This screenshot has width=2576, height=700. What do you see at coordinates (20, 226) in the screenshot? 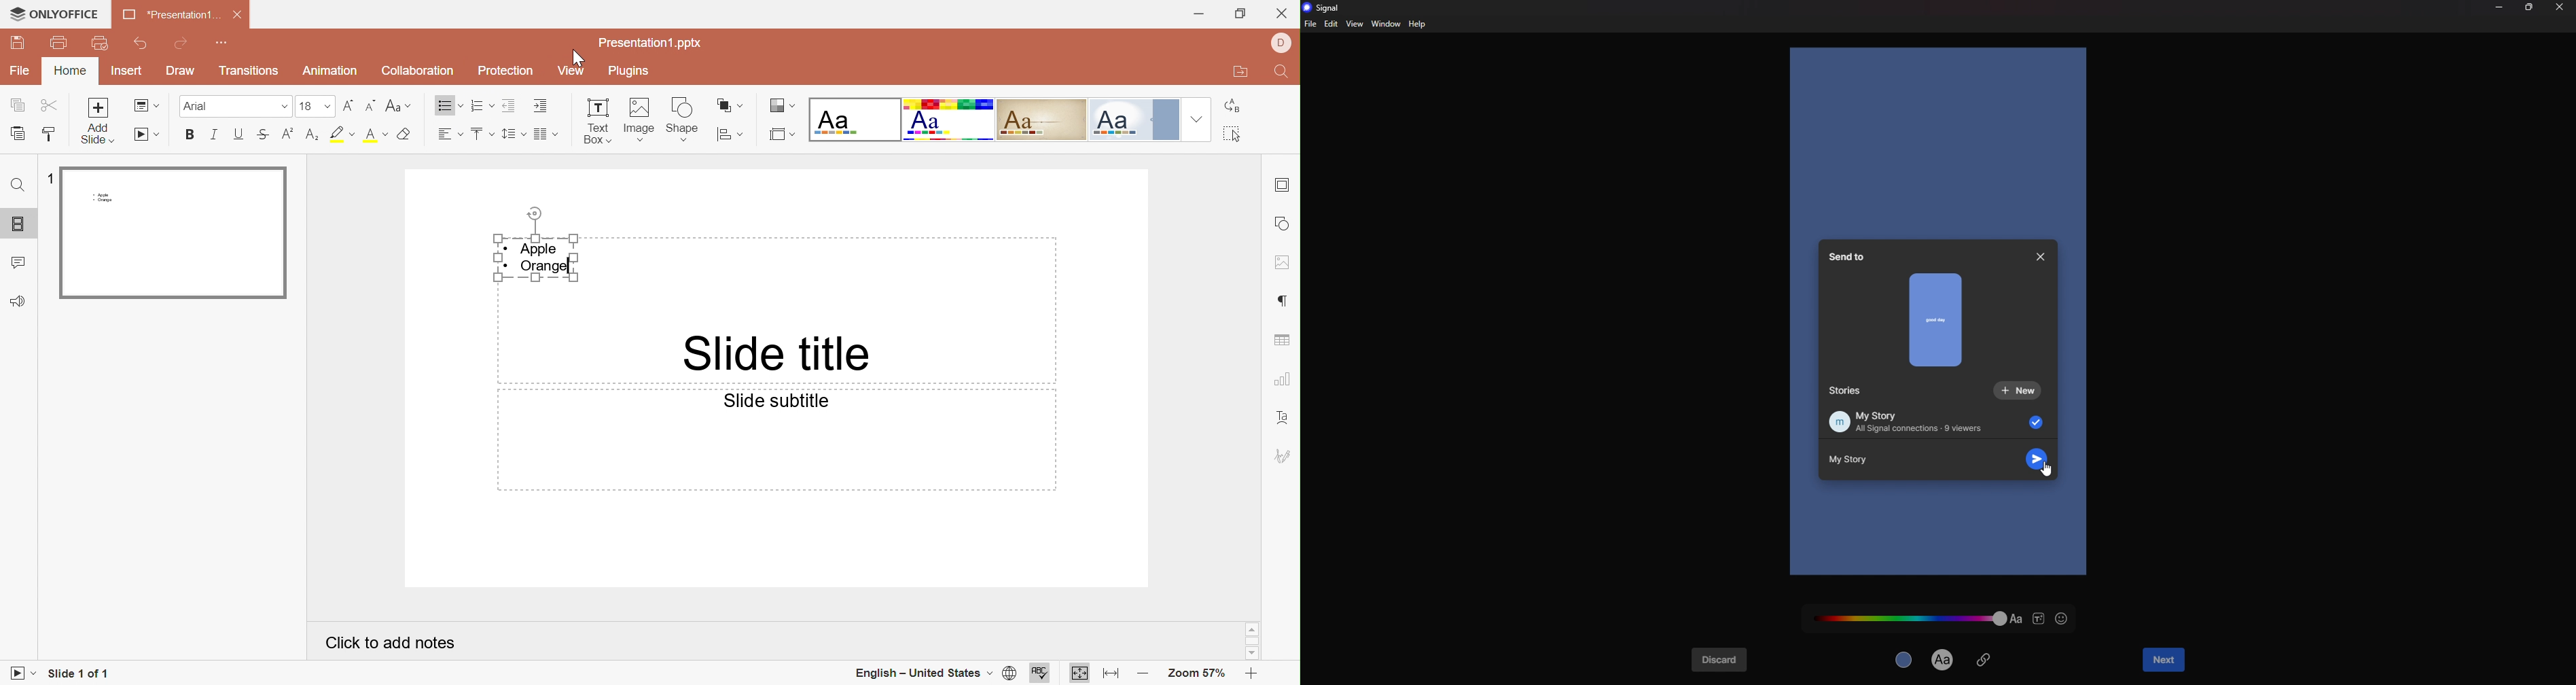
I see `Slides` at bounding box center [20, 226].